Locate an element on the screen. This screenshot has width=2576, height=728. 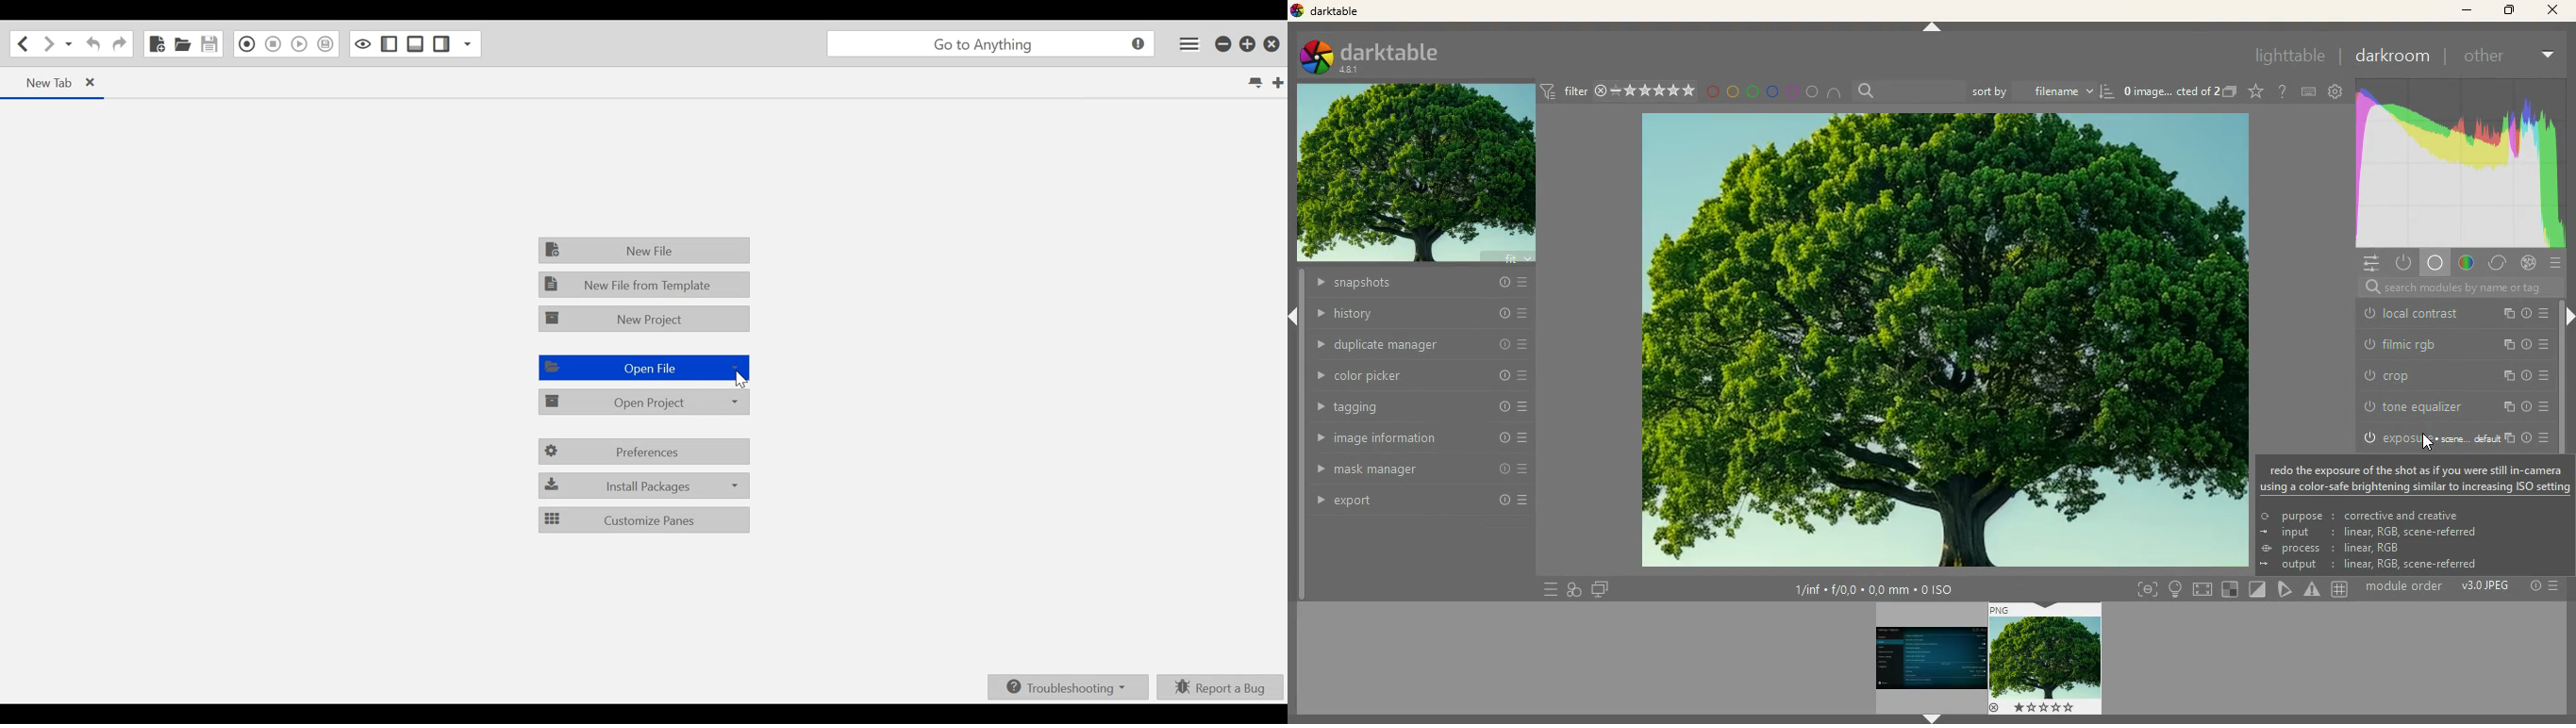
color picker is located at coordinates (1422, 375).